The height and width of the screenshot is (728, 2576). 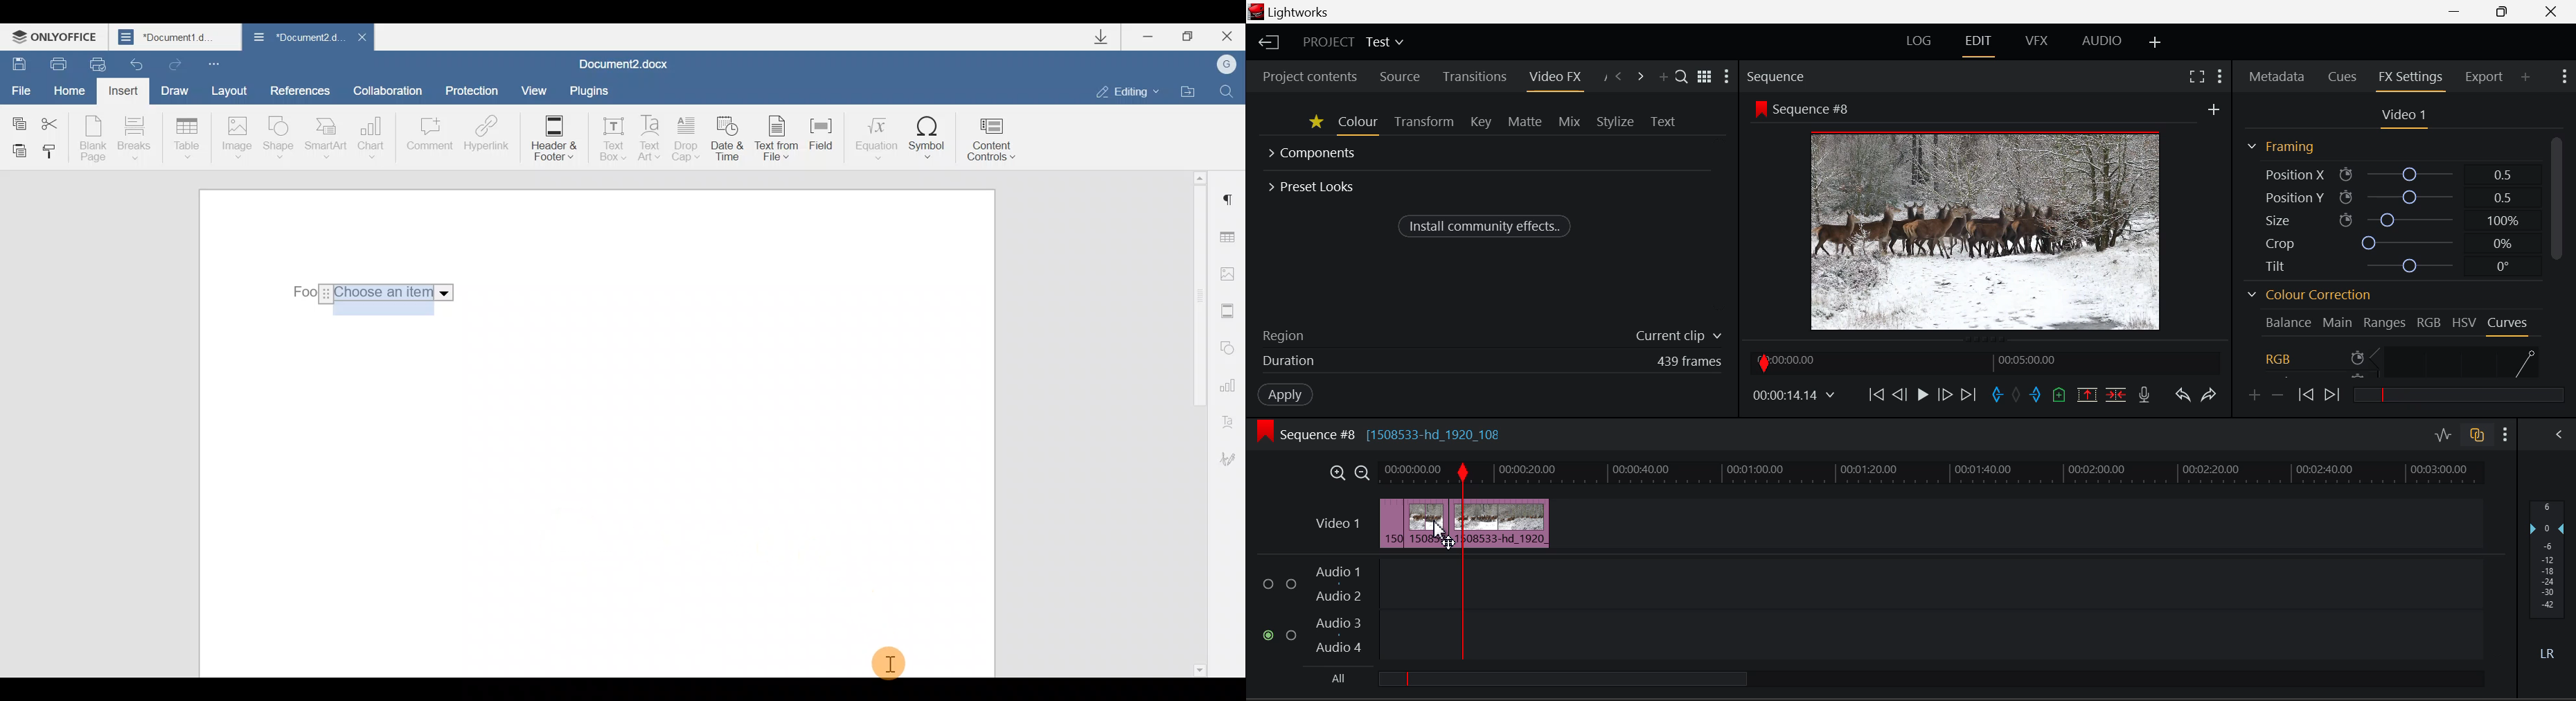 What do you see at coordinates (1232, 419) in the screenshot?
I see `Text Art settings` at bounding box center [1232, 419].